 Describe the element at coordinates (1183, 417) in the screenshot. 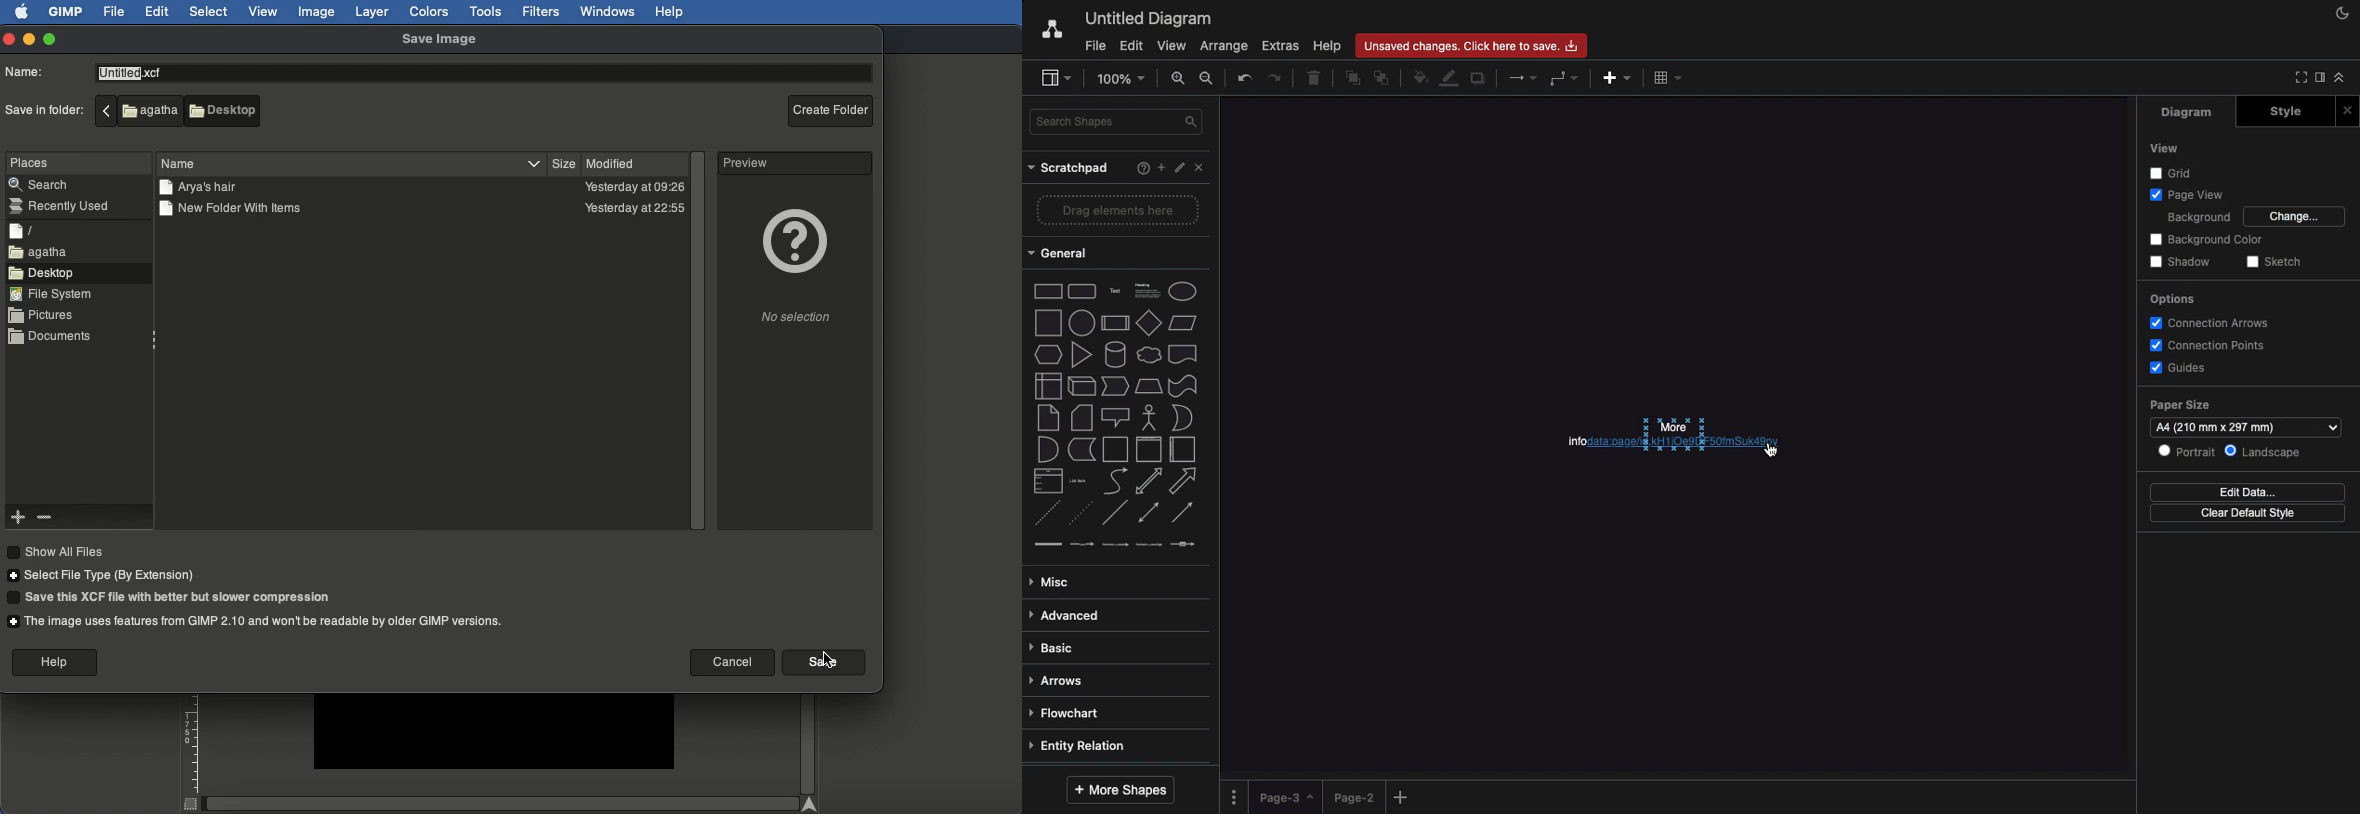

I see `or` at that location.